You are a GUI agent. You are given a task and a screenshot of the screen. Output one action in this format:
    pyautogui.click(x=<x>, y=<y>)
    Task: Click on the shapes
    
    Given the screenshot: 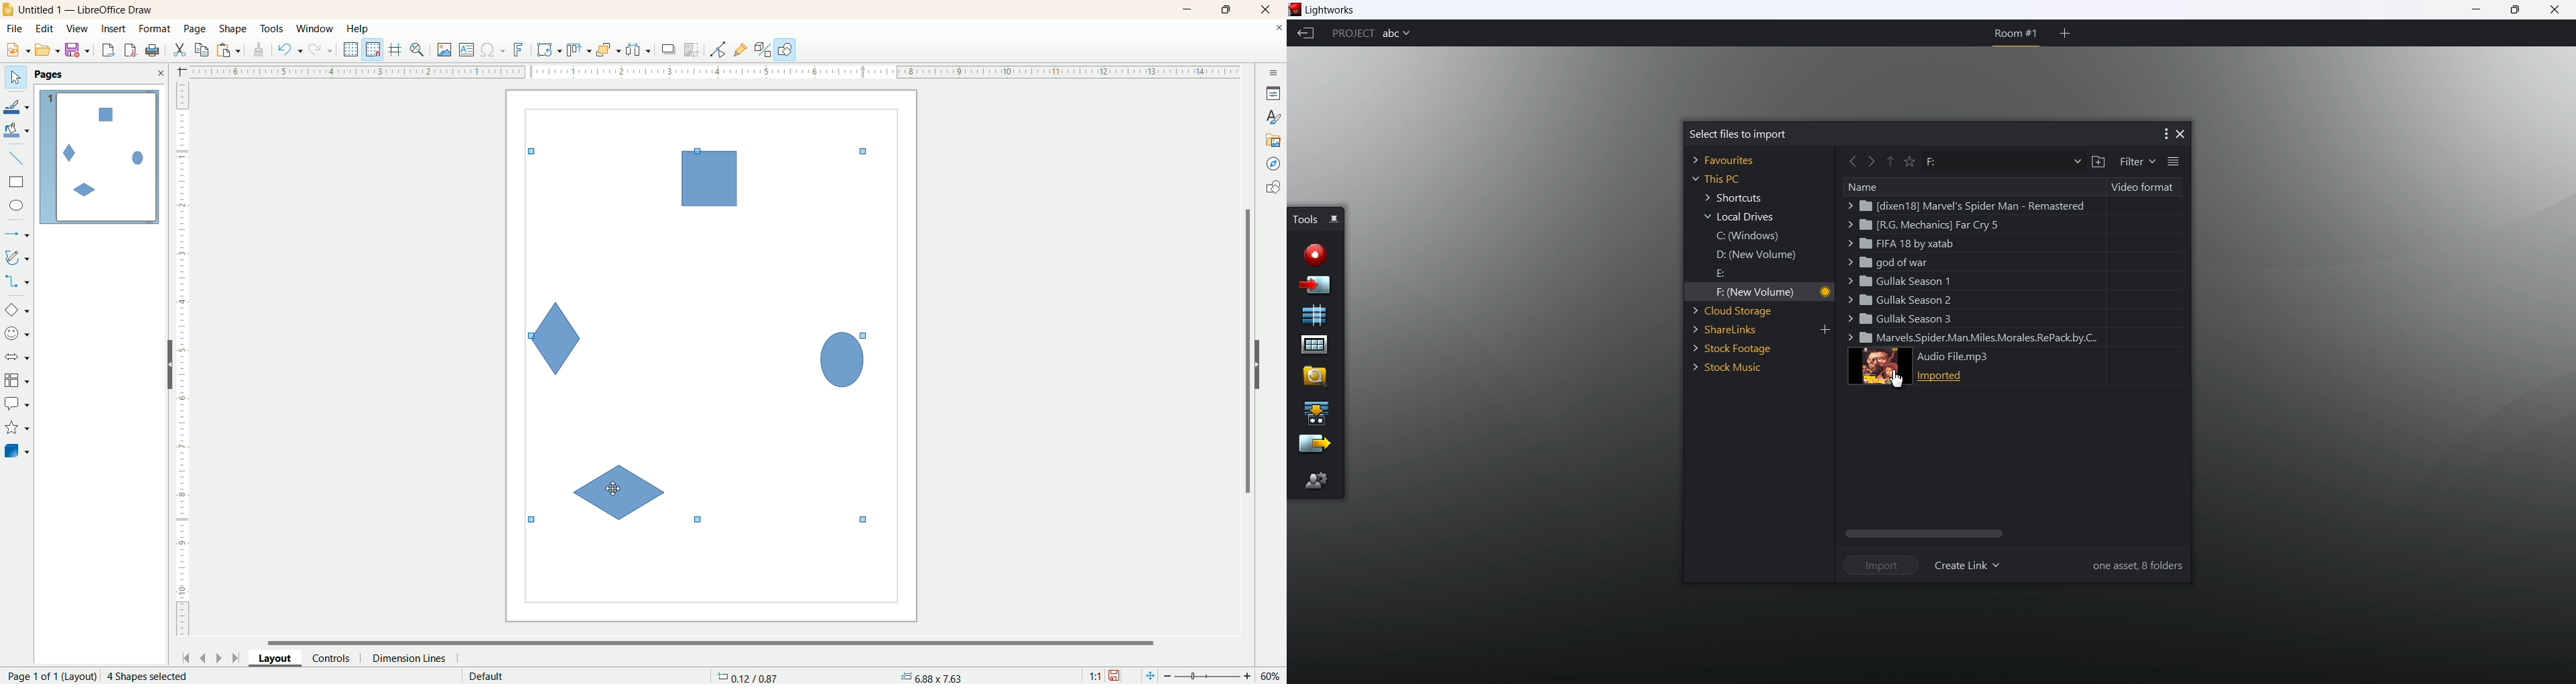 What is the action you would take?
    pyautogui.click(x=1273, y=189)
    